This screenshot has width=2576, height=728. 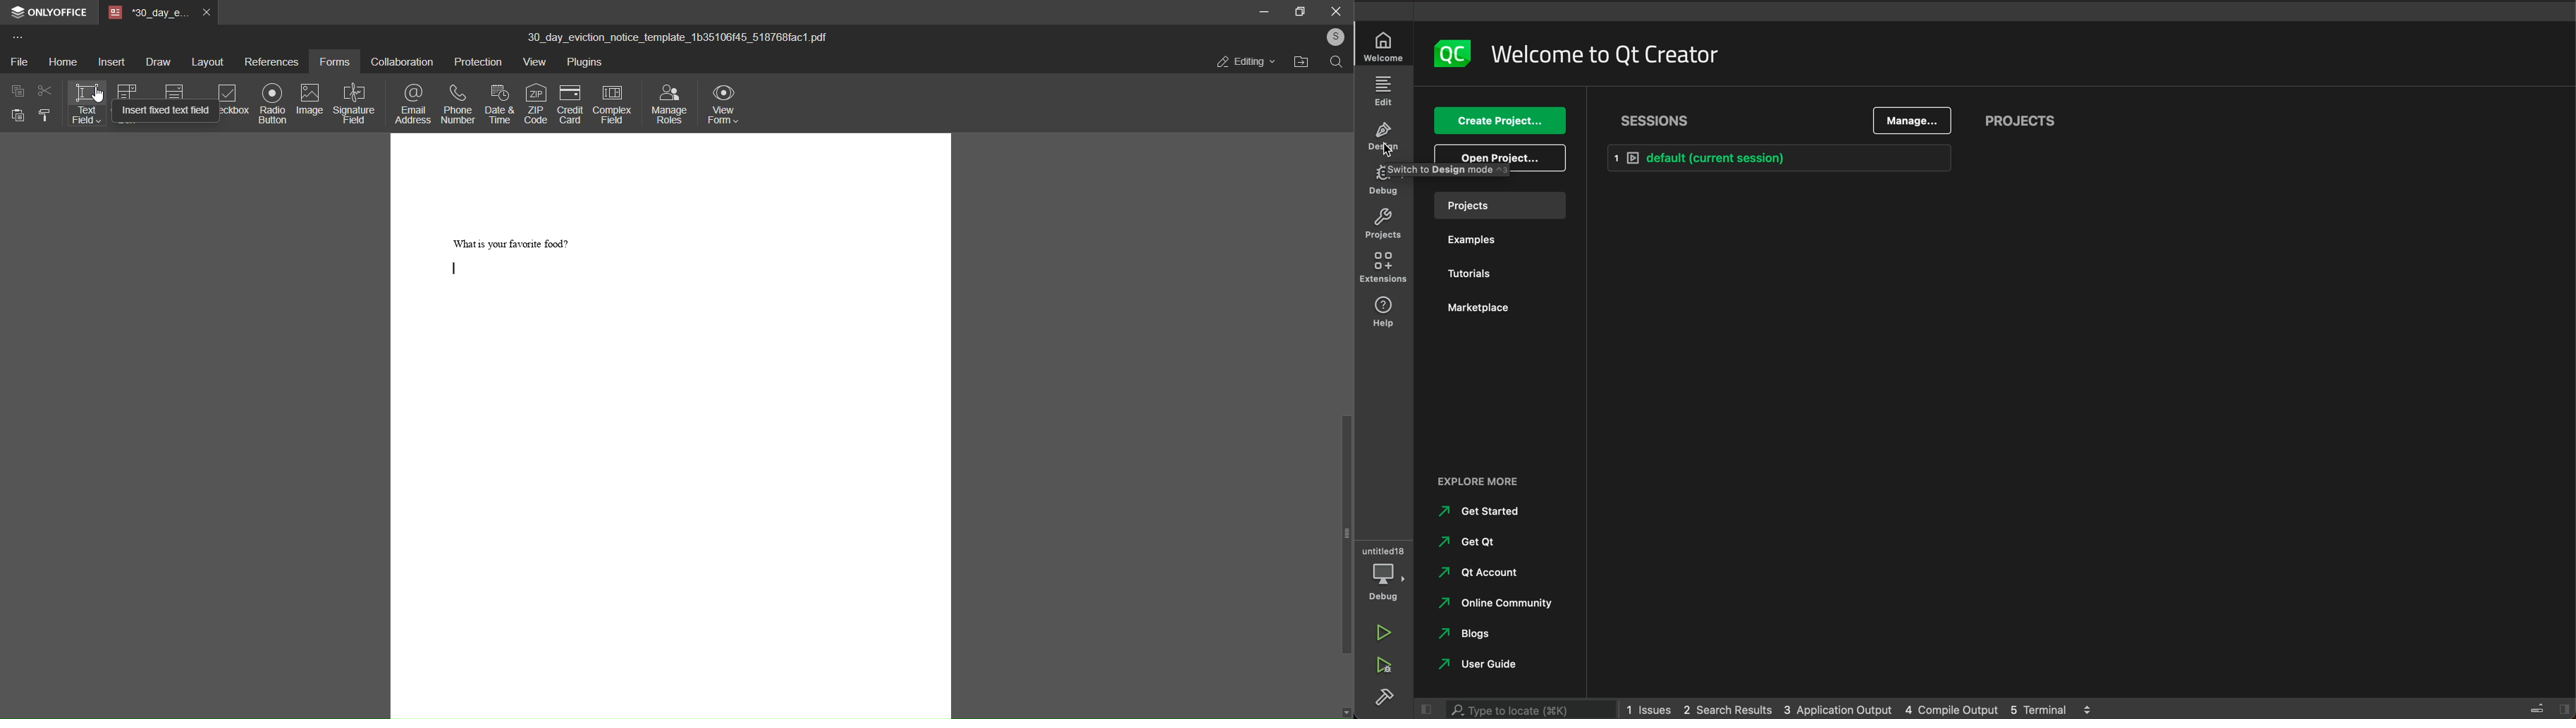 I want to click on close slide bar, so click(x=1426, y=707).